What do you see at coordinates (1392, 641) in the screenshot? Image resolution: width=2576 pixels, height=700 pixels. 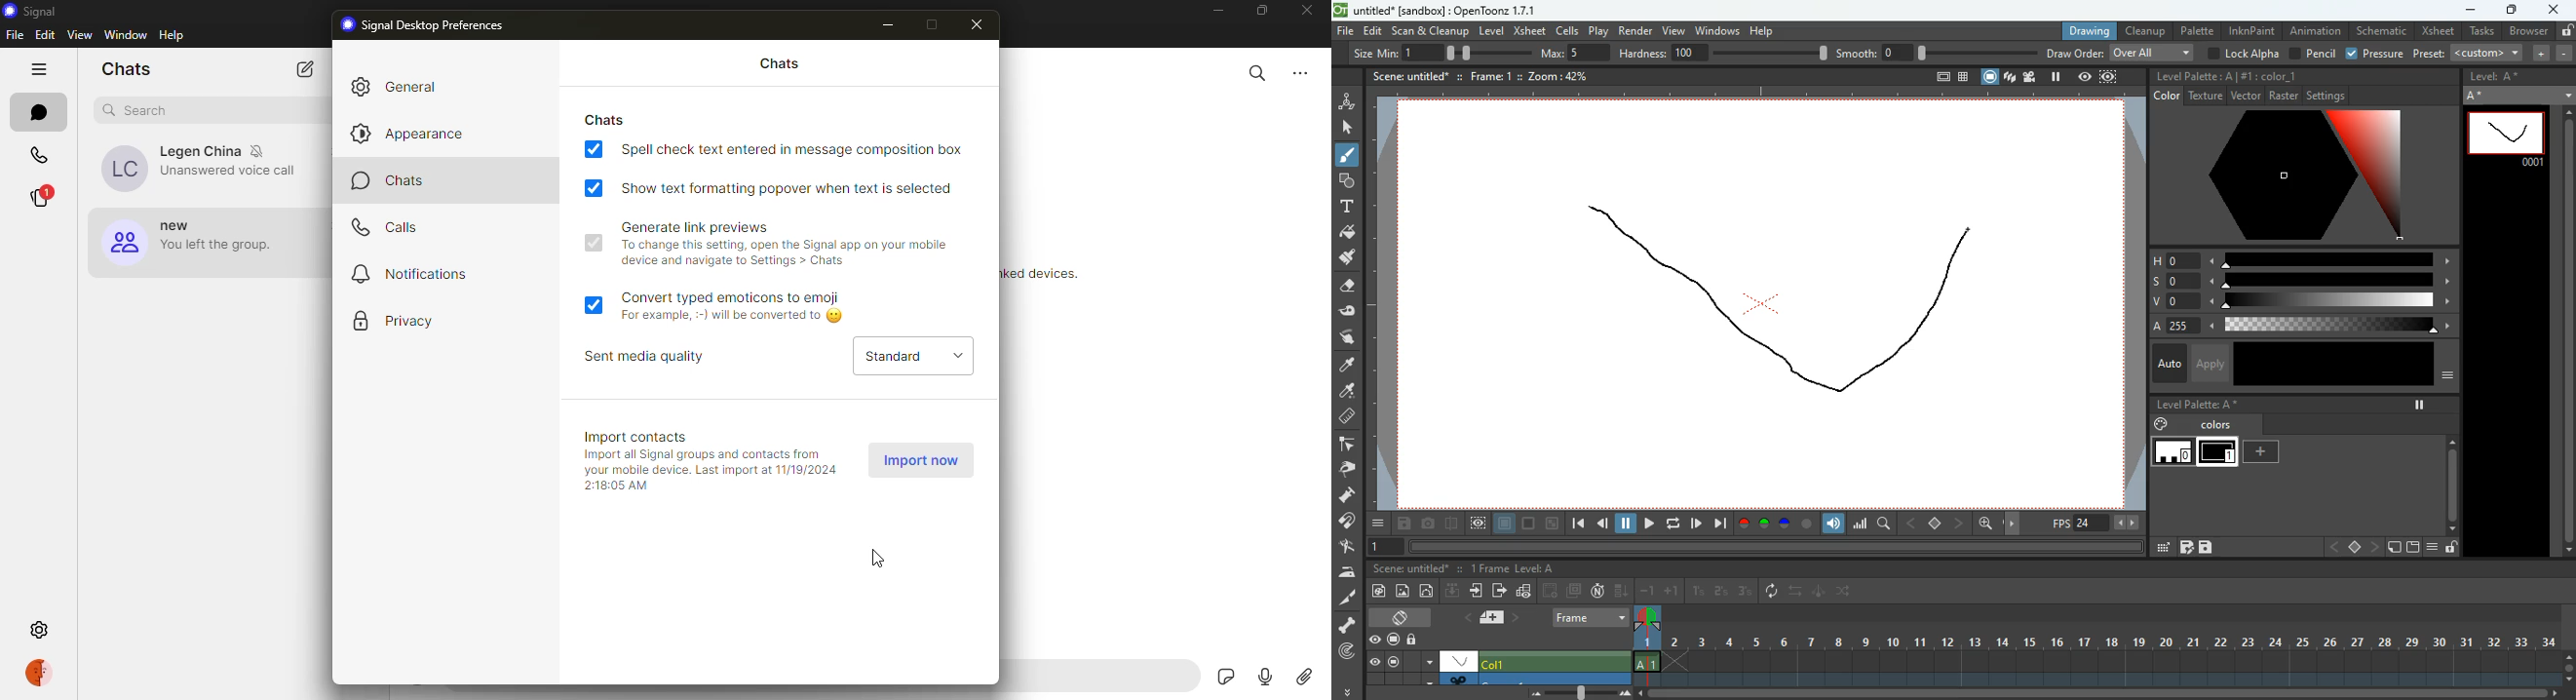 I see `record` at bounding box center [1392, 641].